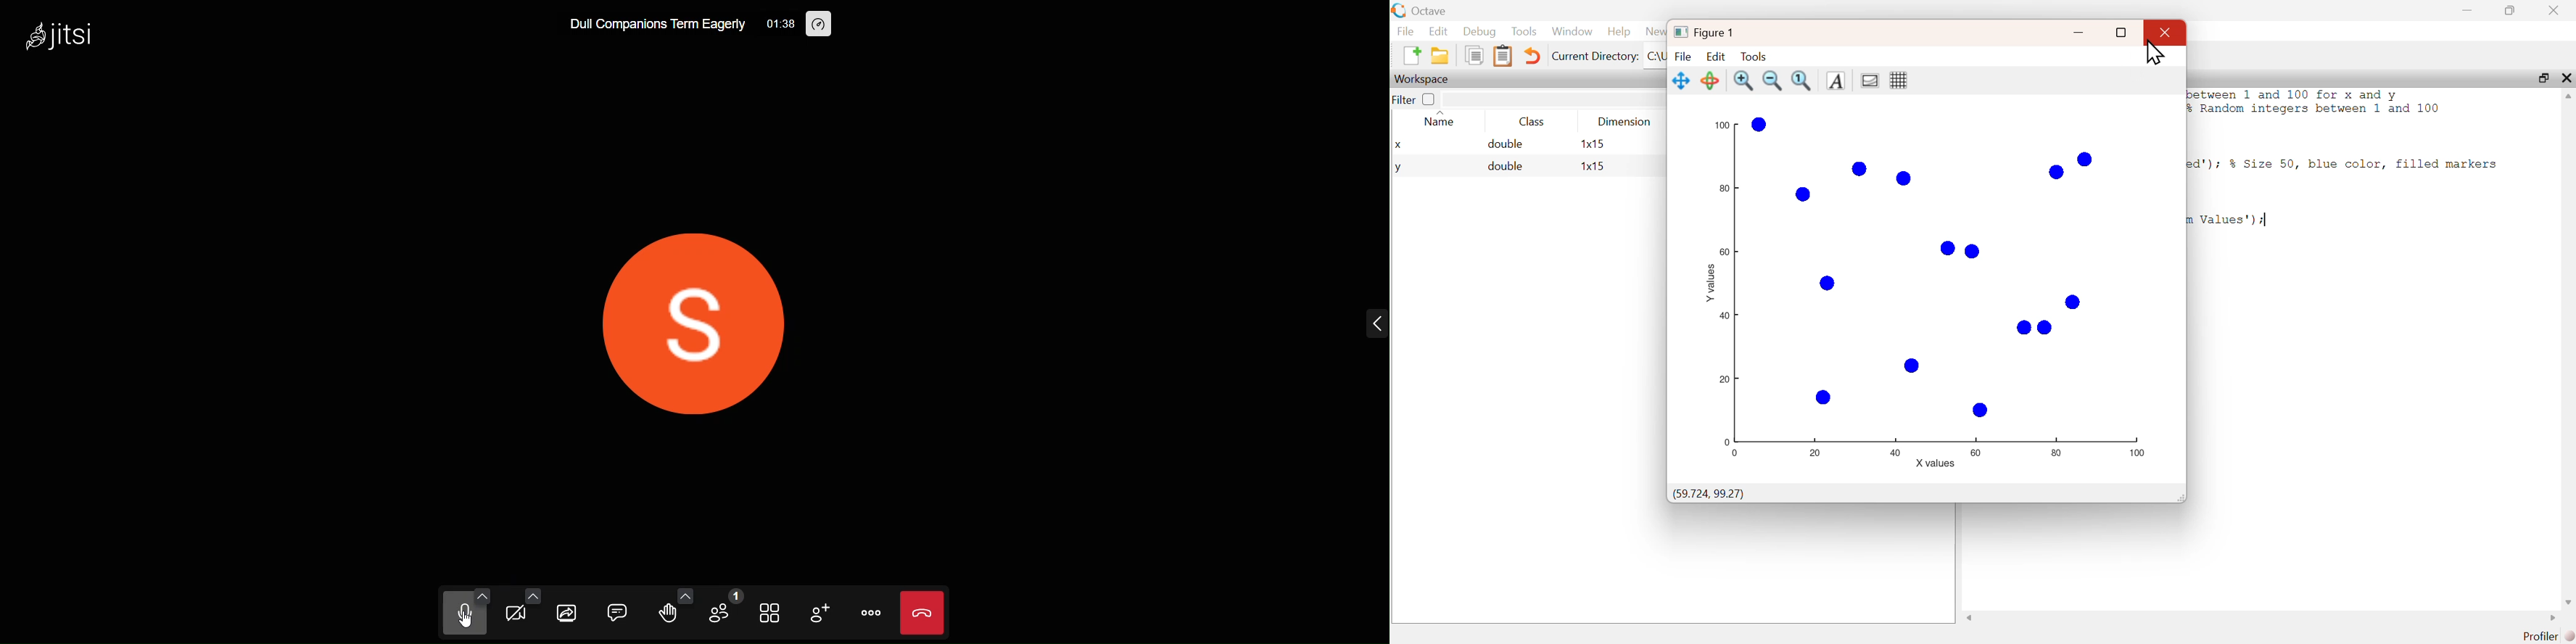 The height and width of the screenshot is (644, 2576). What do you see at coordinates (1802, 81) in the screenshot?
I see `Fit to screen` at bounding box center [1802, 81].